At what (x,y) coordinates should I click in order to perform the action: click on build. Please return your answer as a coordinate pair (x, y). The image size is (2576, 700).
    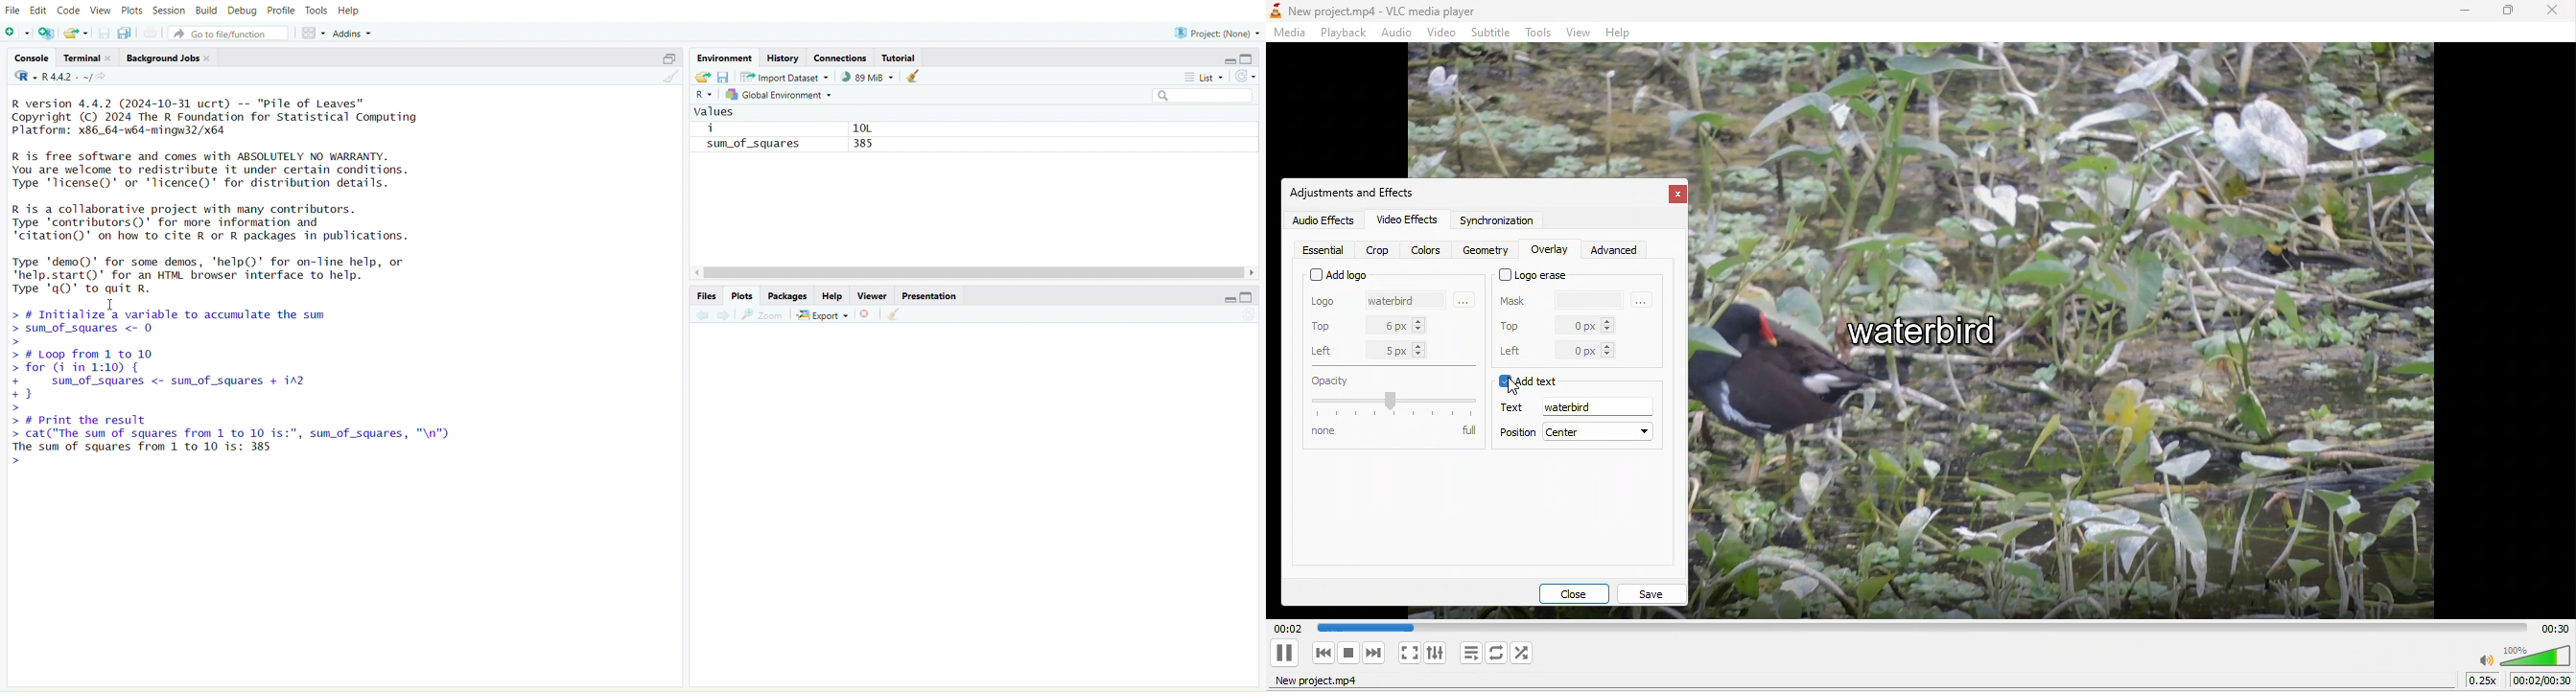
    Looking at the image, I should click on (206, 12).